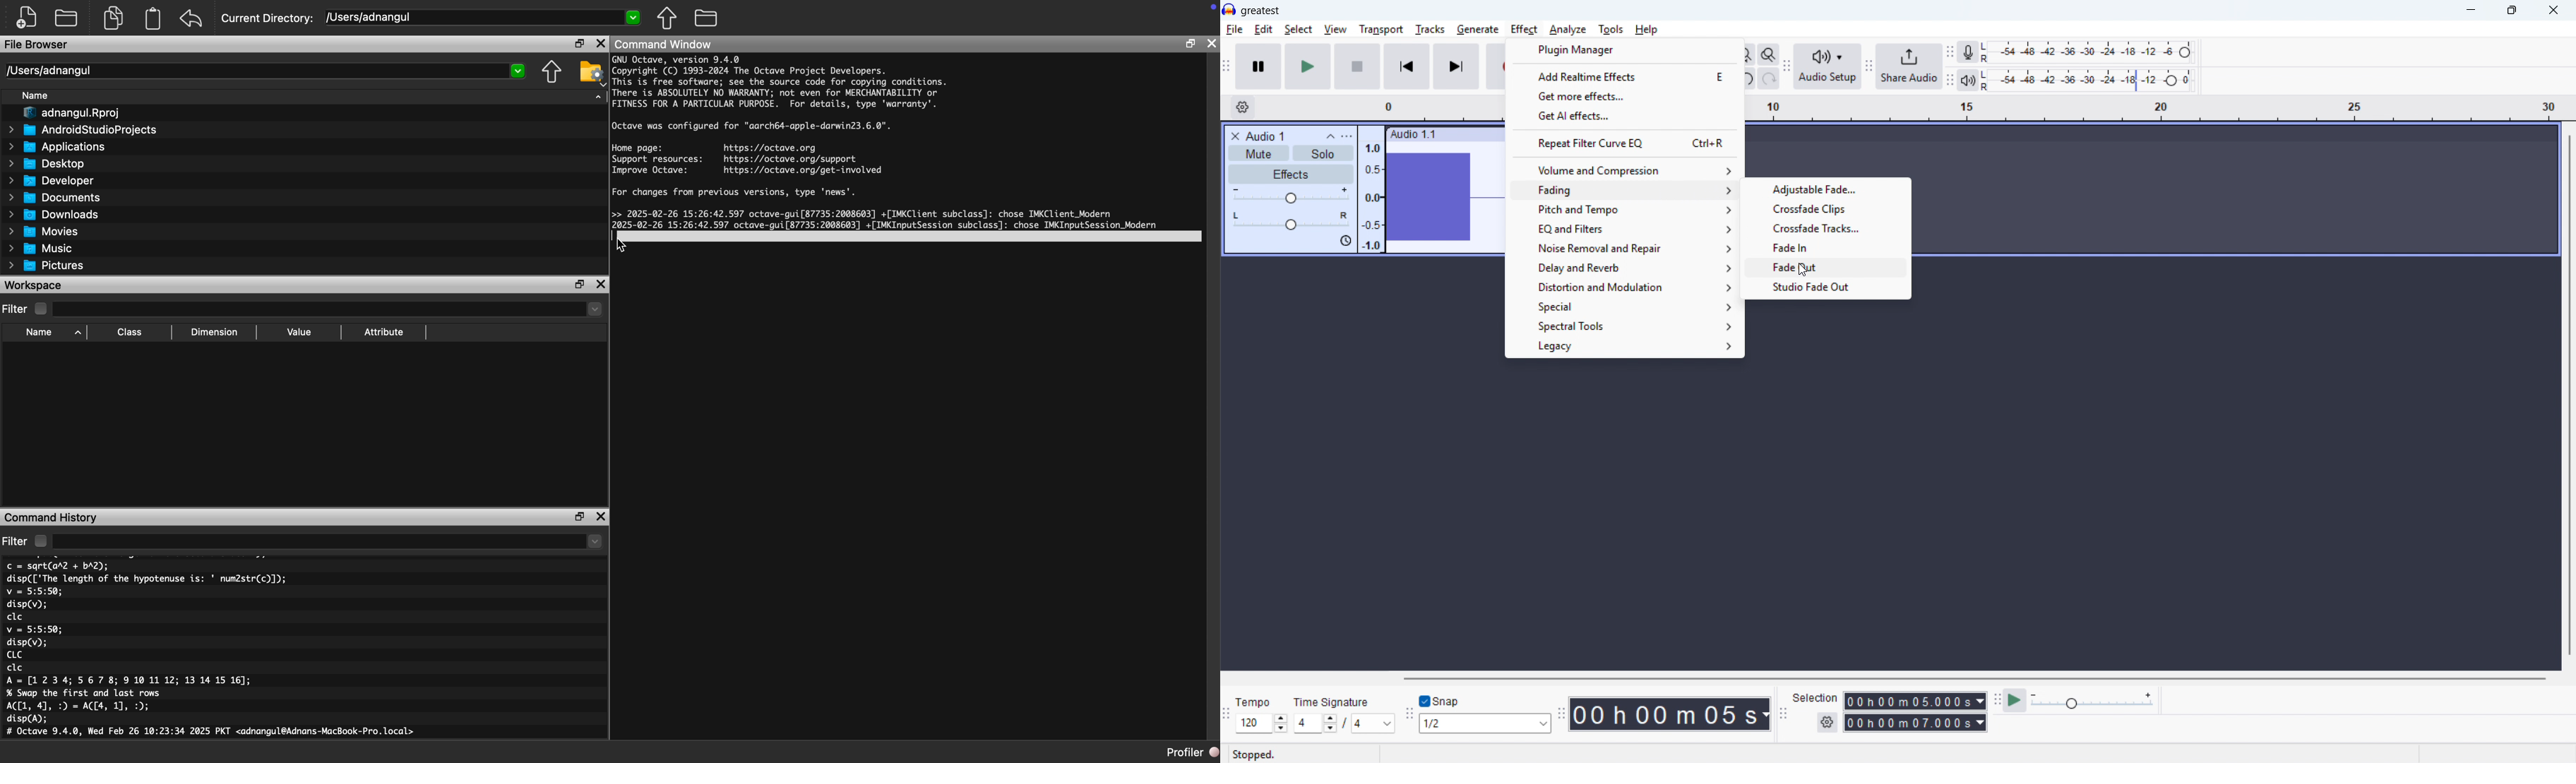 The width and height of the screenshot is (2576, 784). What do you see at coordinates (552, 72) in the screenshot?
I see `Parent Directory` at bounding box center [552, 72].